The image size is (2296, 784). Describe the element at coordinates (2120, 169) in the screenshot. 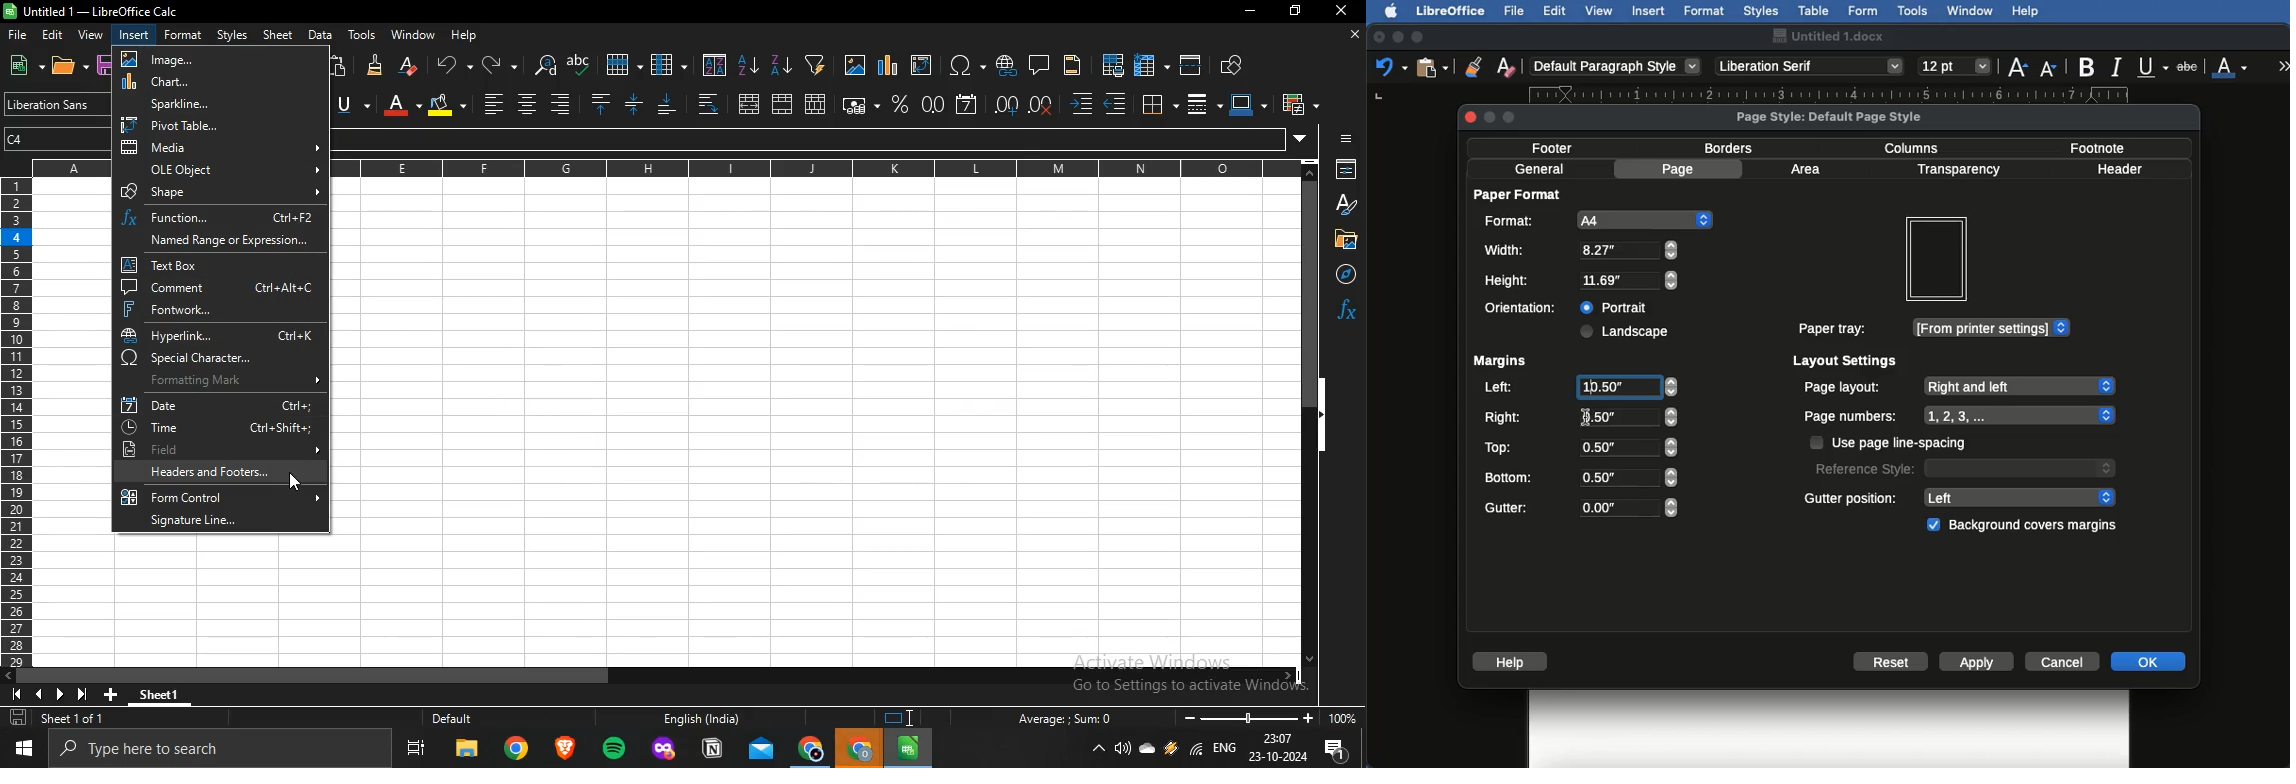

I see `Header` at that location.